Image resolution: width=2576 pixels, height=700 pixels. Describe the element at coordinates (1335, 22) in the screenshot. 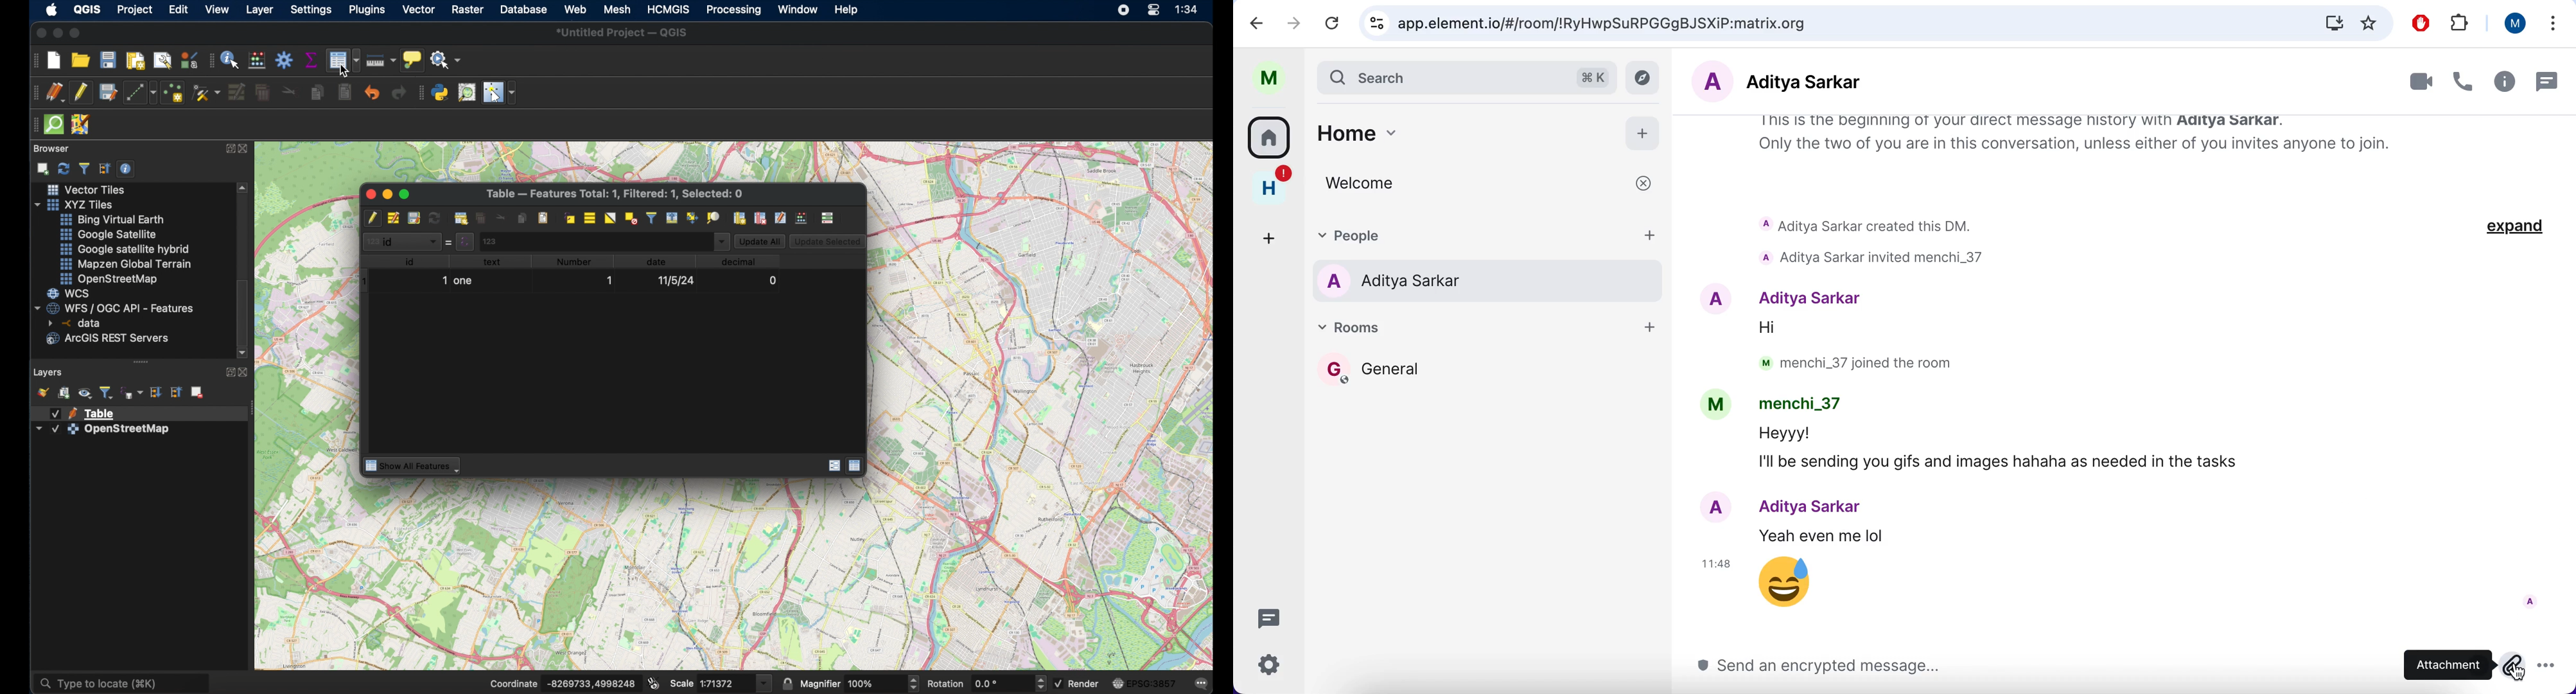

I see `reload current page` at that location.